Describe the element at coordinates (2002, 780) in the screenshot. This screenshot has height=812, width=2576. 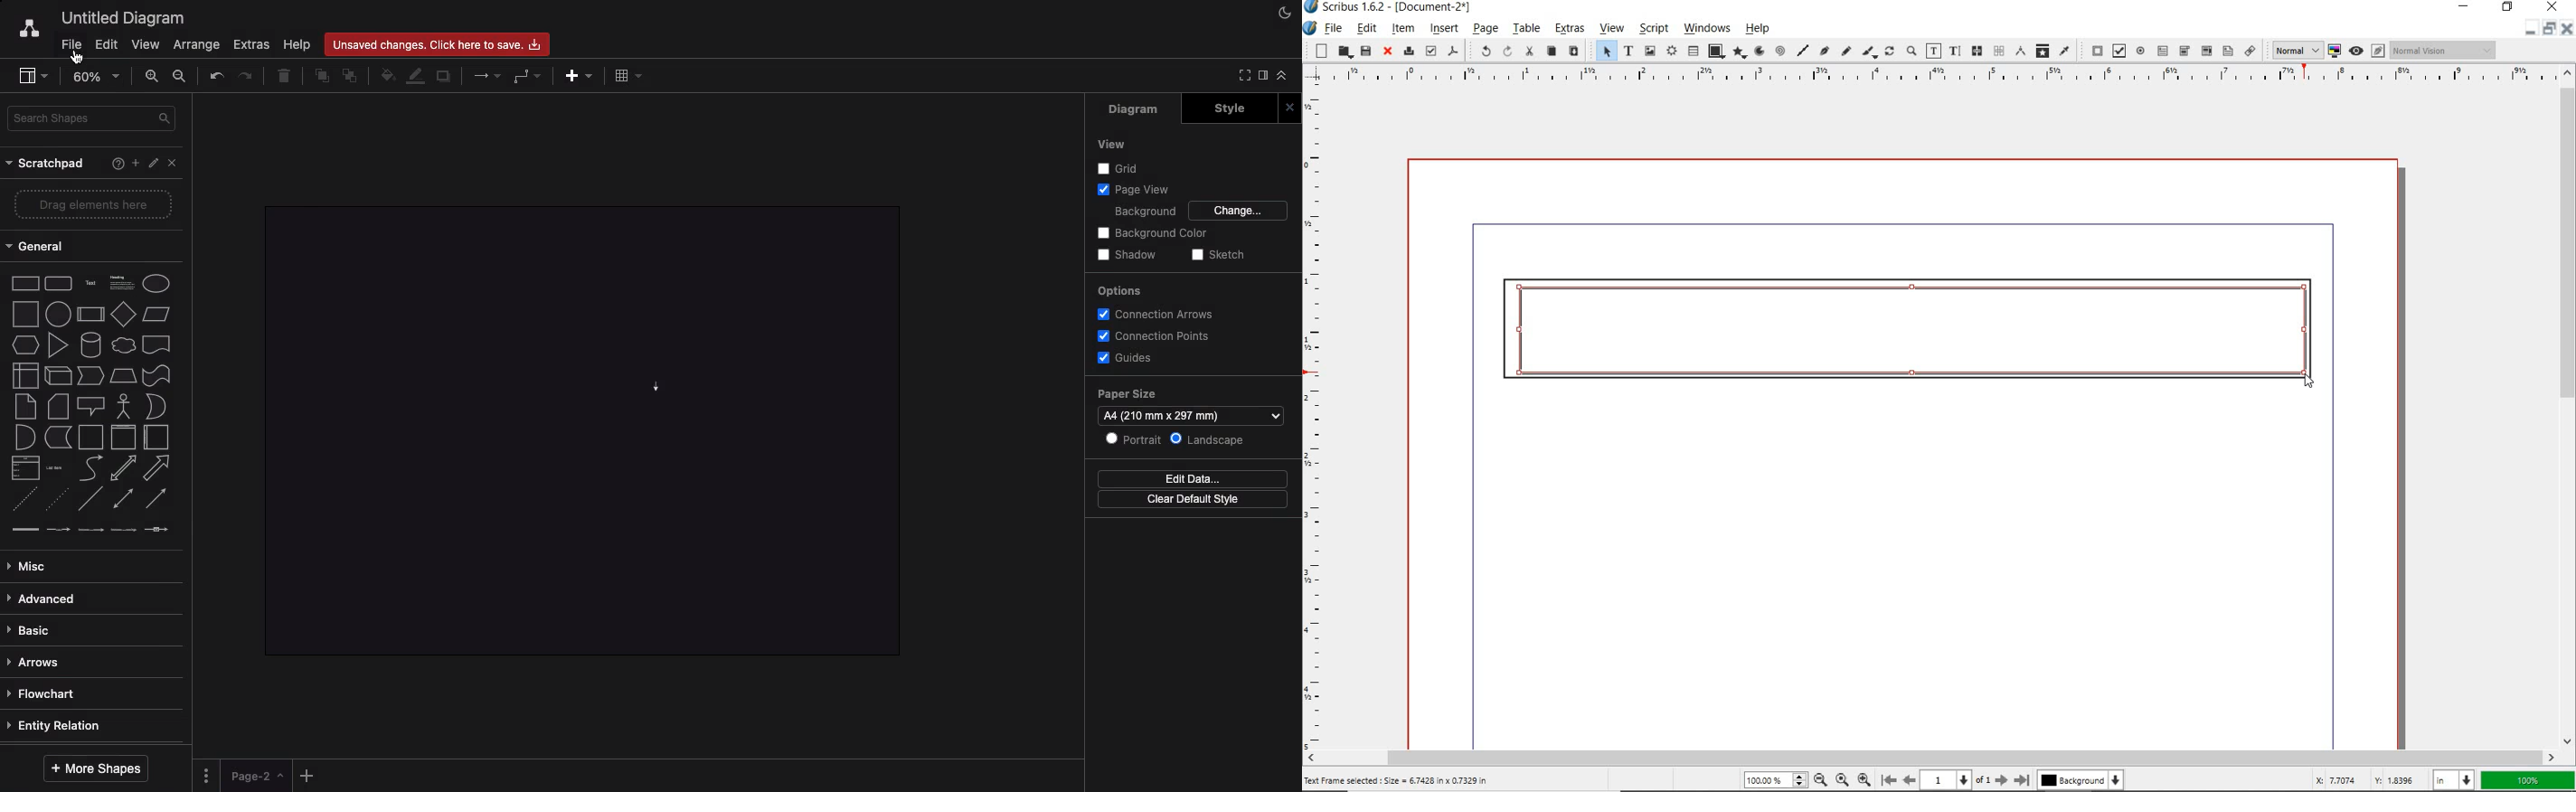
I see `move to next` at that location.